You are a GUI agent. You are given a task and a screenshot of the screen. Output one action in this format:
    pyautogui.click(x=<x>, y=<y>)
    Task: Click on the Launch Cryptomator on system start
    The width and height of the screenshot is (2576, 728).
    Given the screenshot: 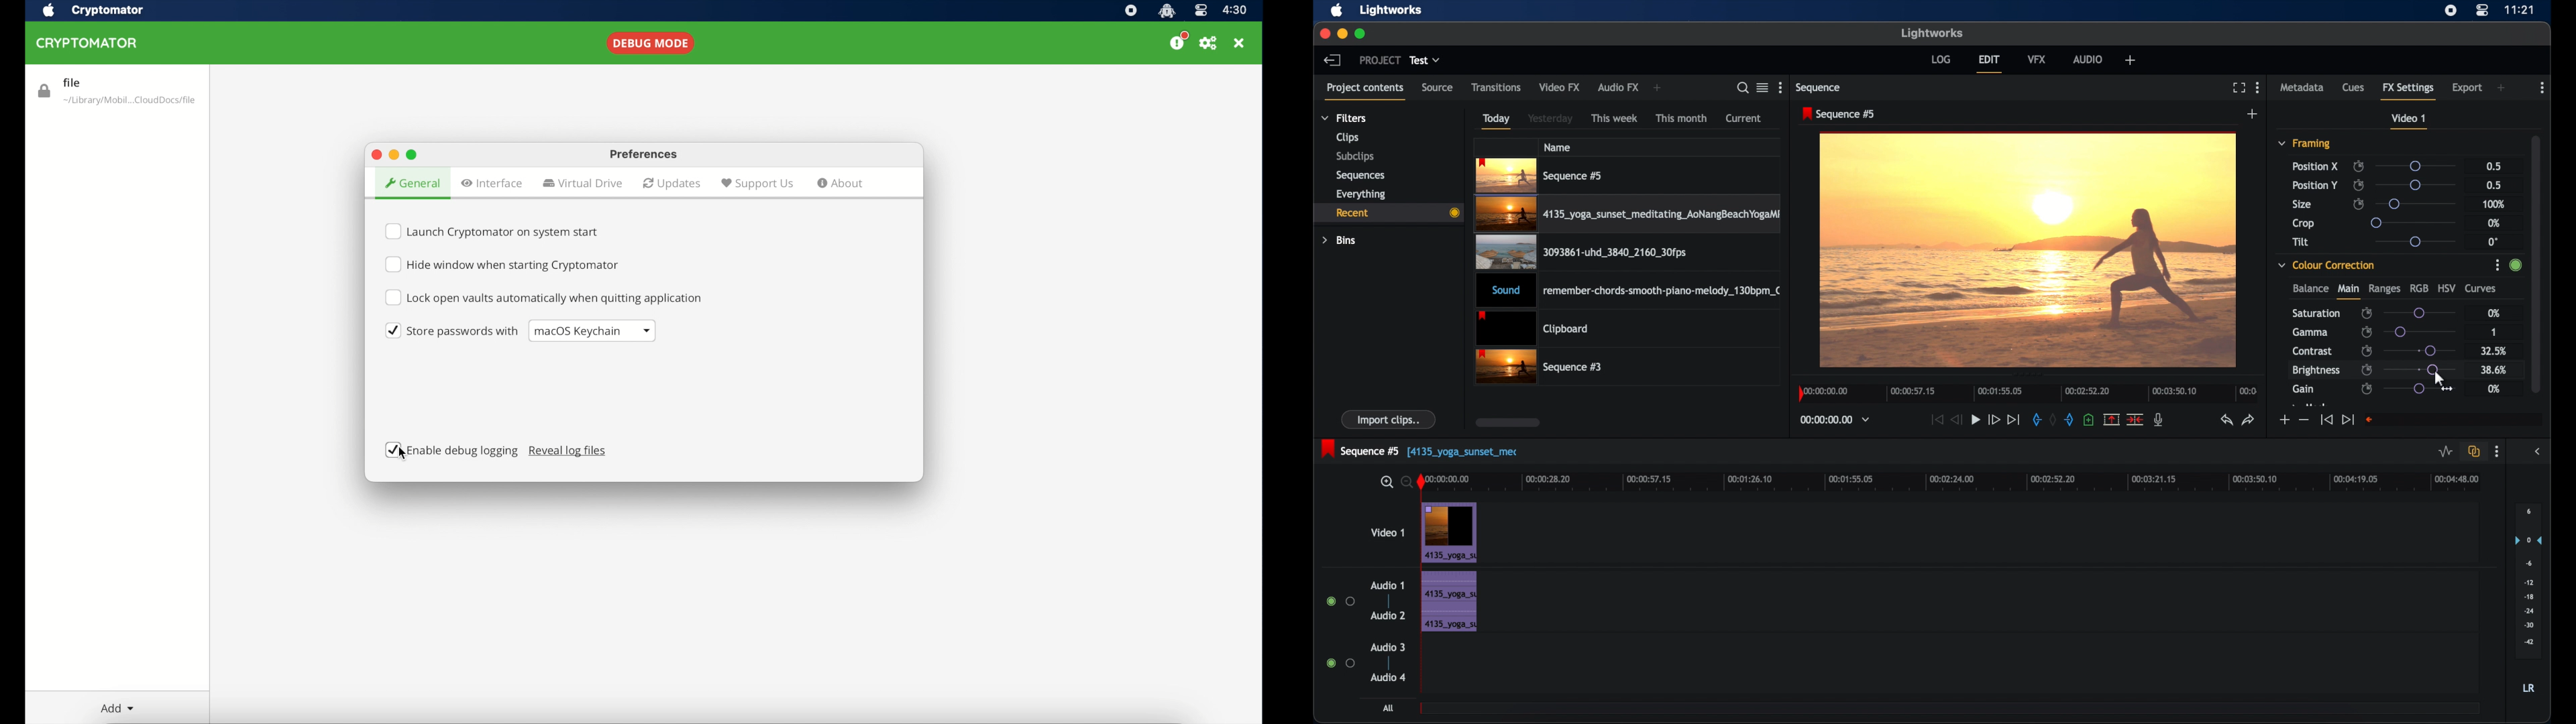 What is the action you would take?
    pyautogui.click(x=494, y=229)
    